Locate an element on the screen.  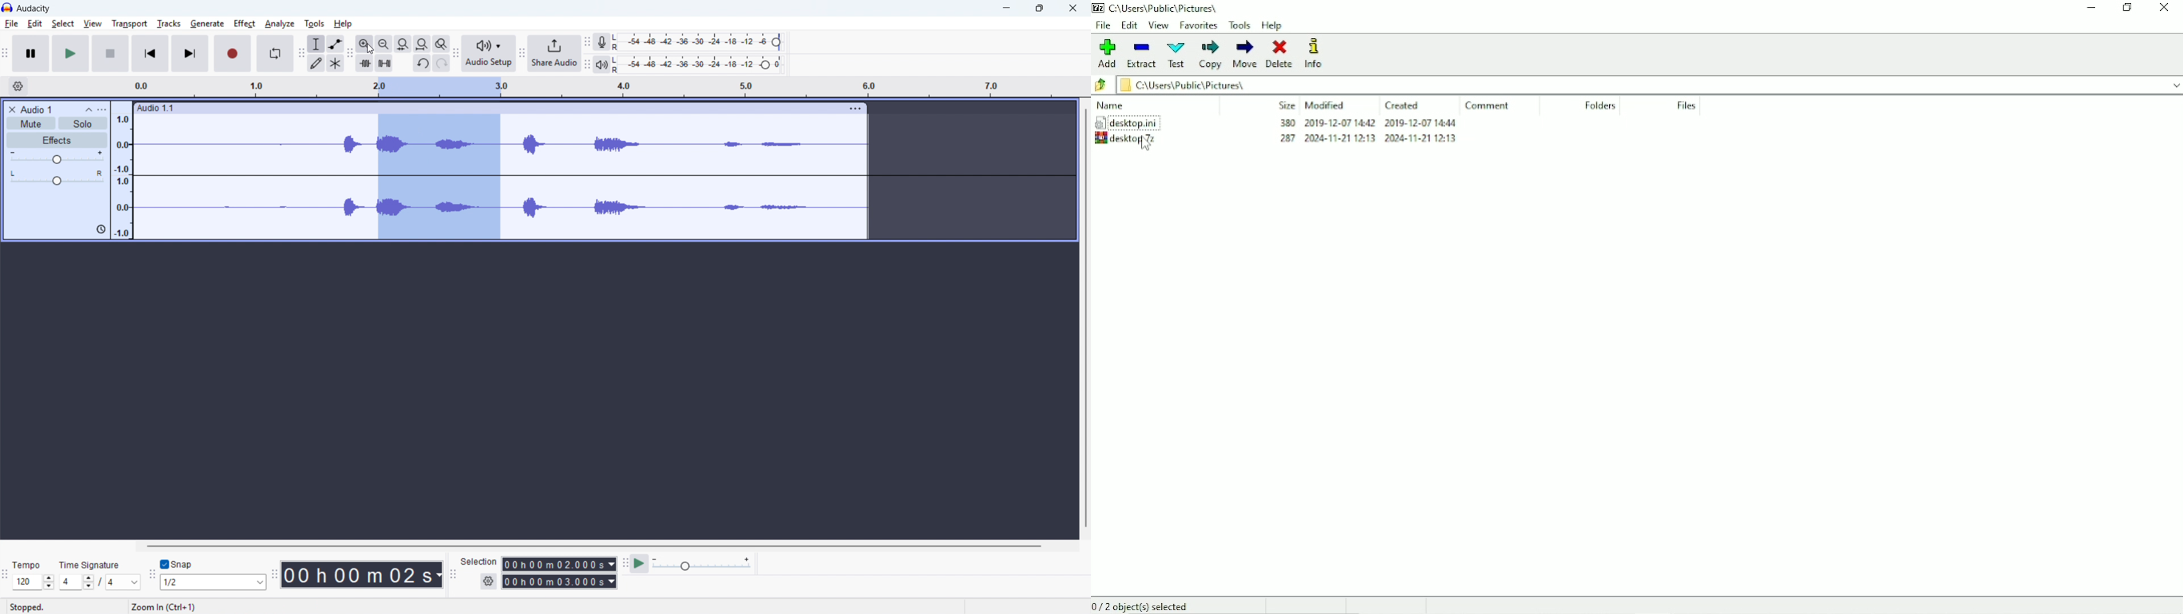
Collapse is located at coordinates (89, 109).